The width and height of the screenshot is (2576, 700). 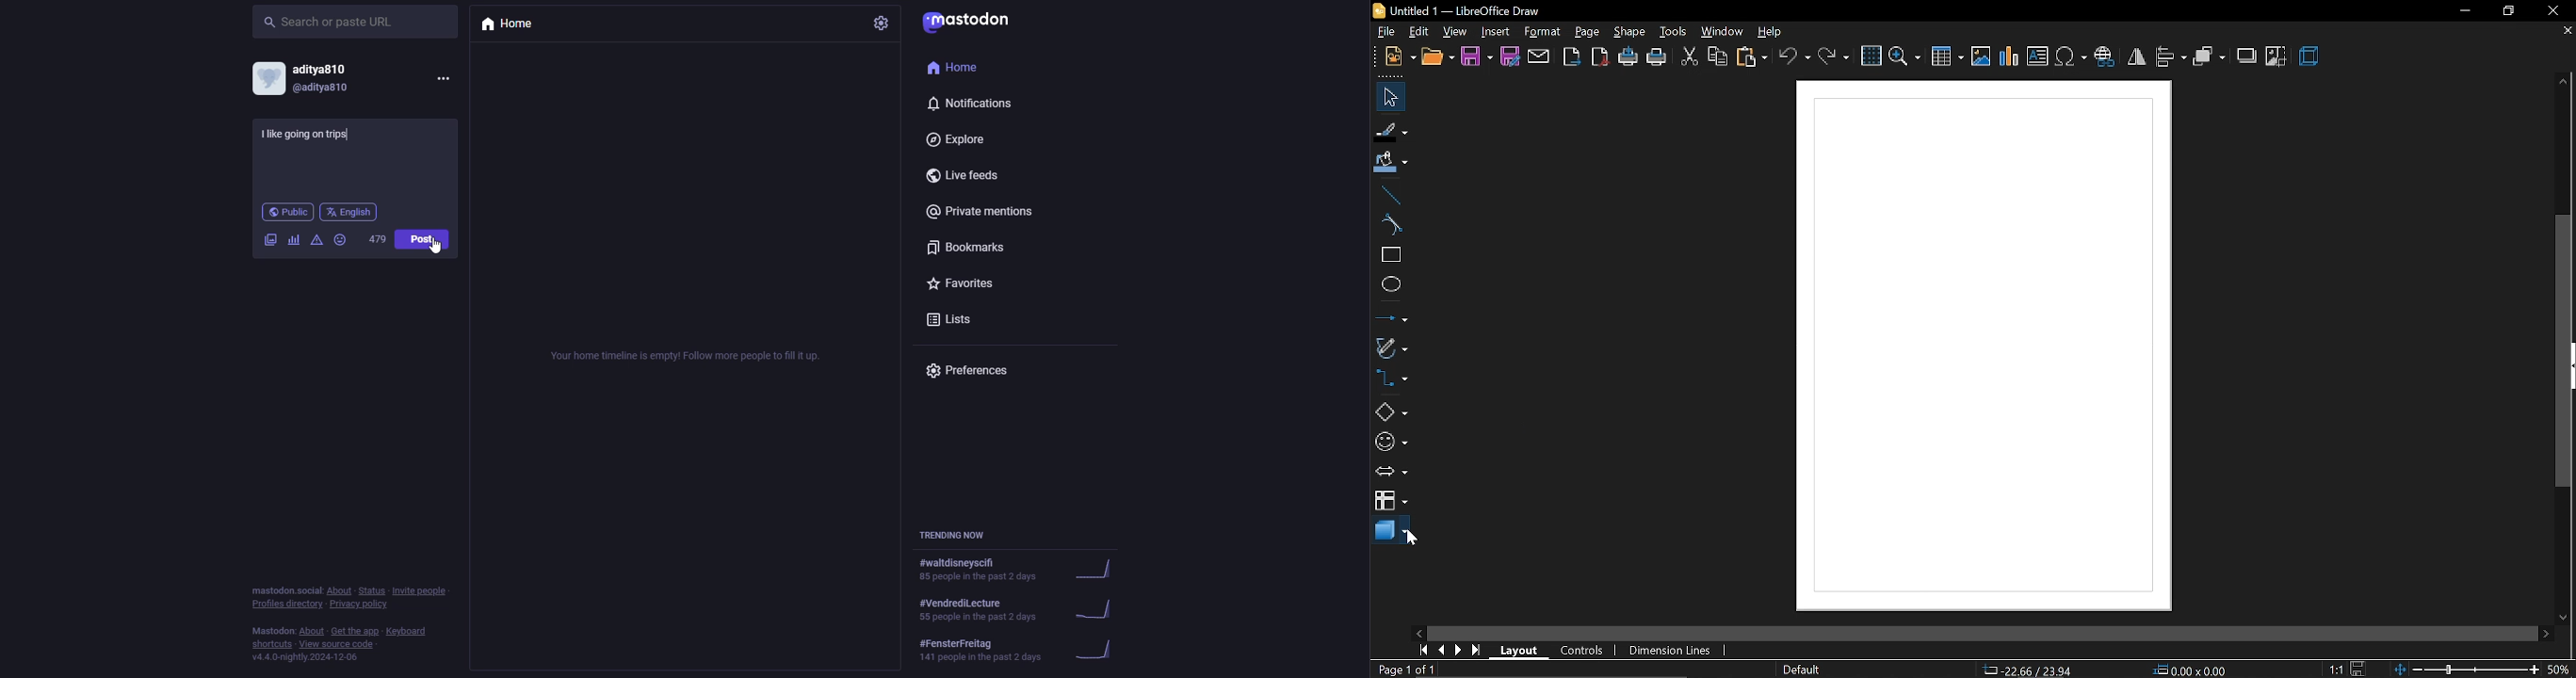 I want to click on align, so click(x=2171, y=56).